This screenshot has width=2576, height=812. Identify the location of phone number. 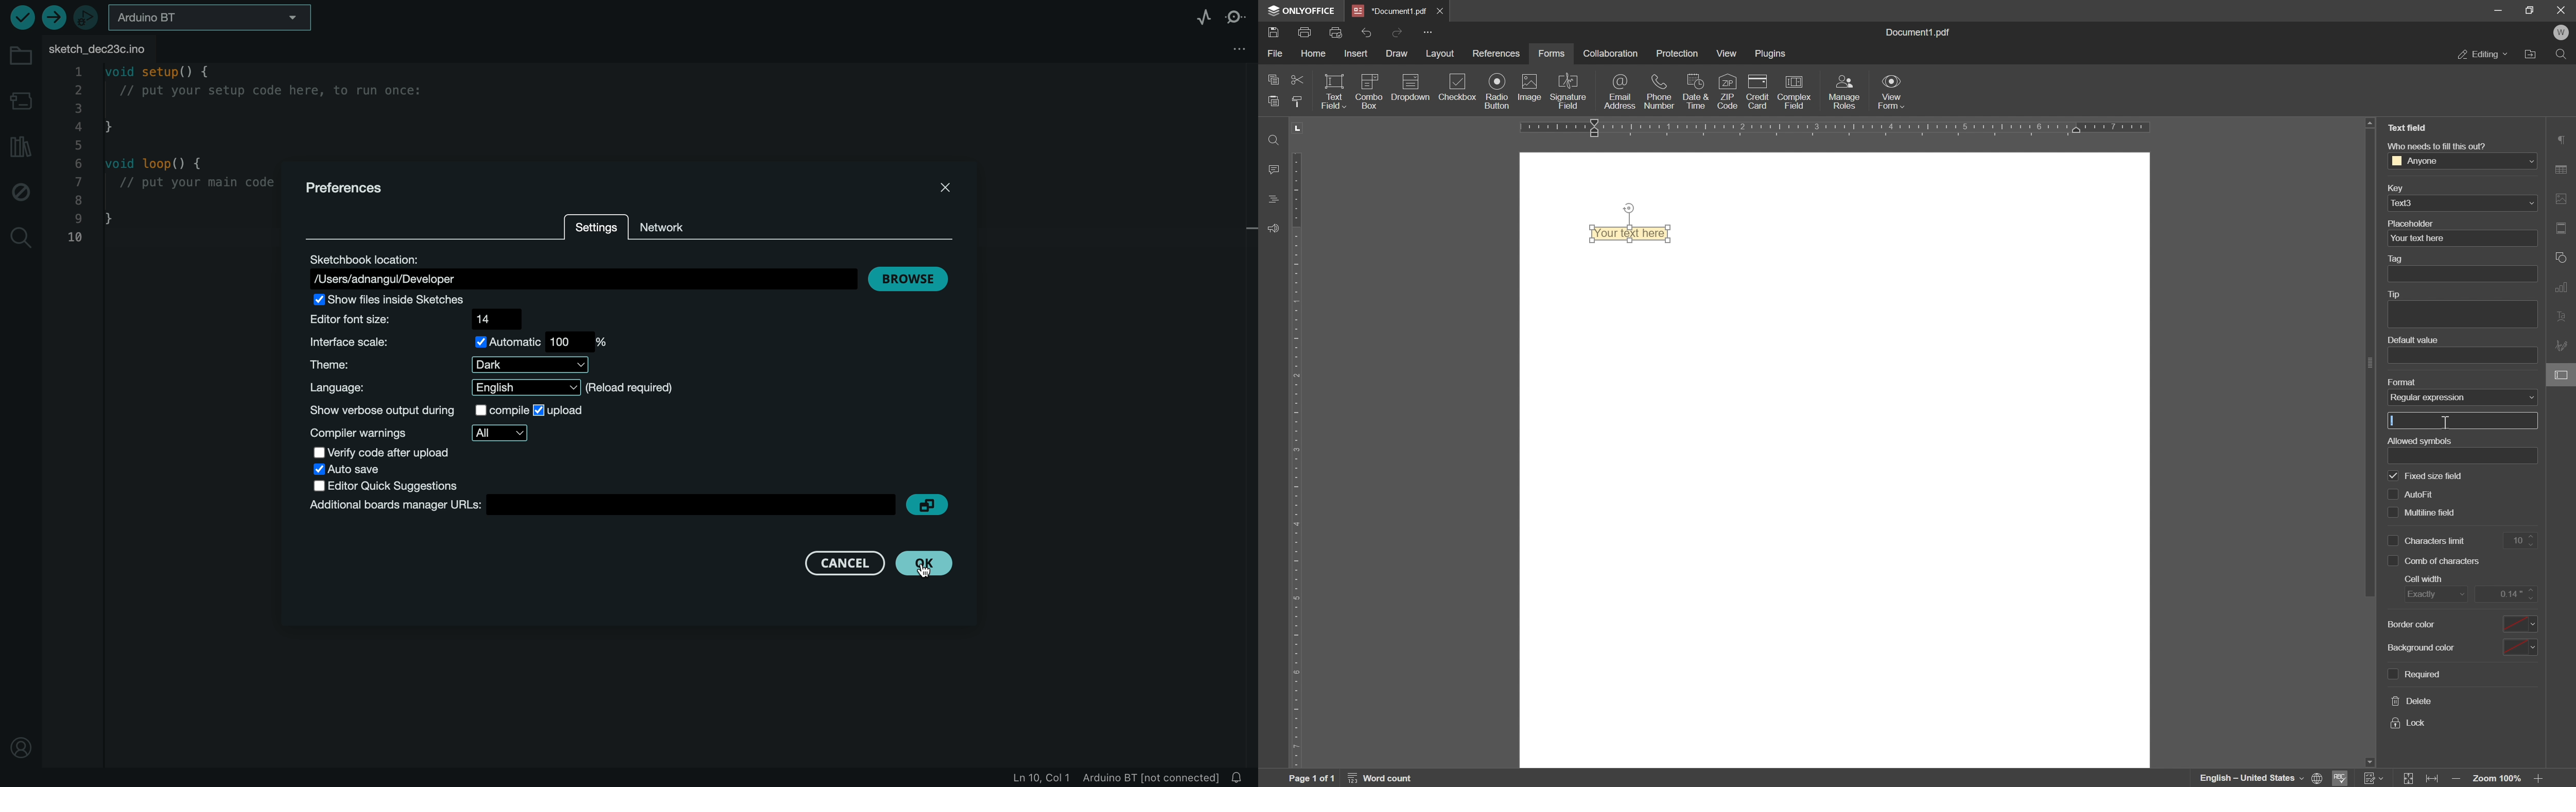
(1661, 91).